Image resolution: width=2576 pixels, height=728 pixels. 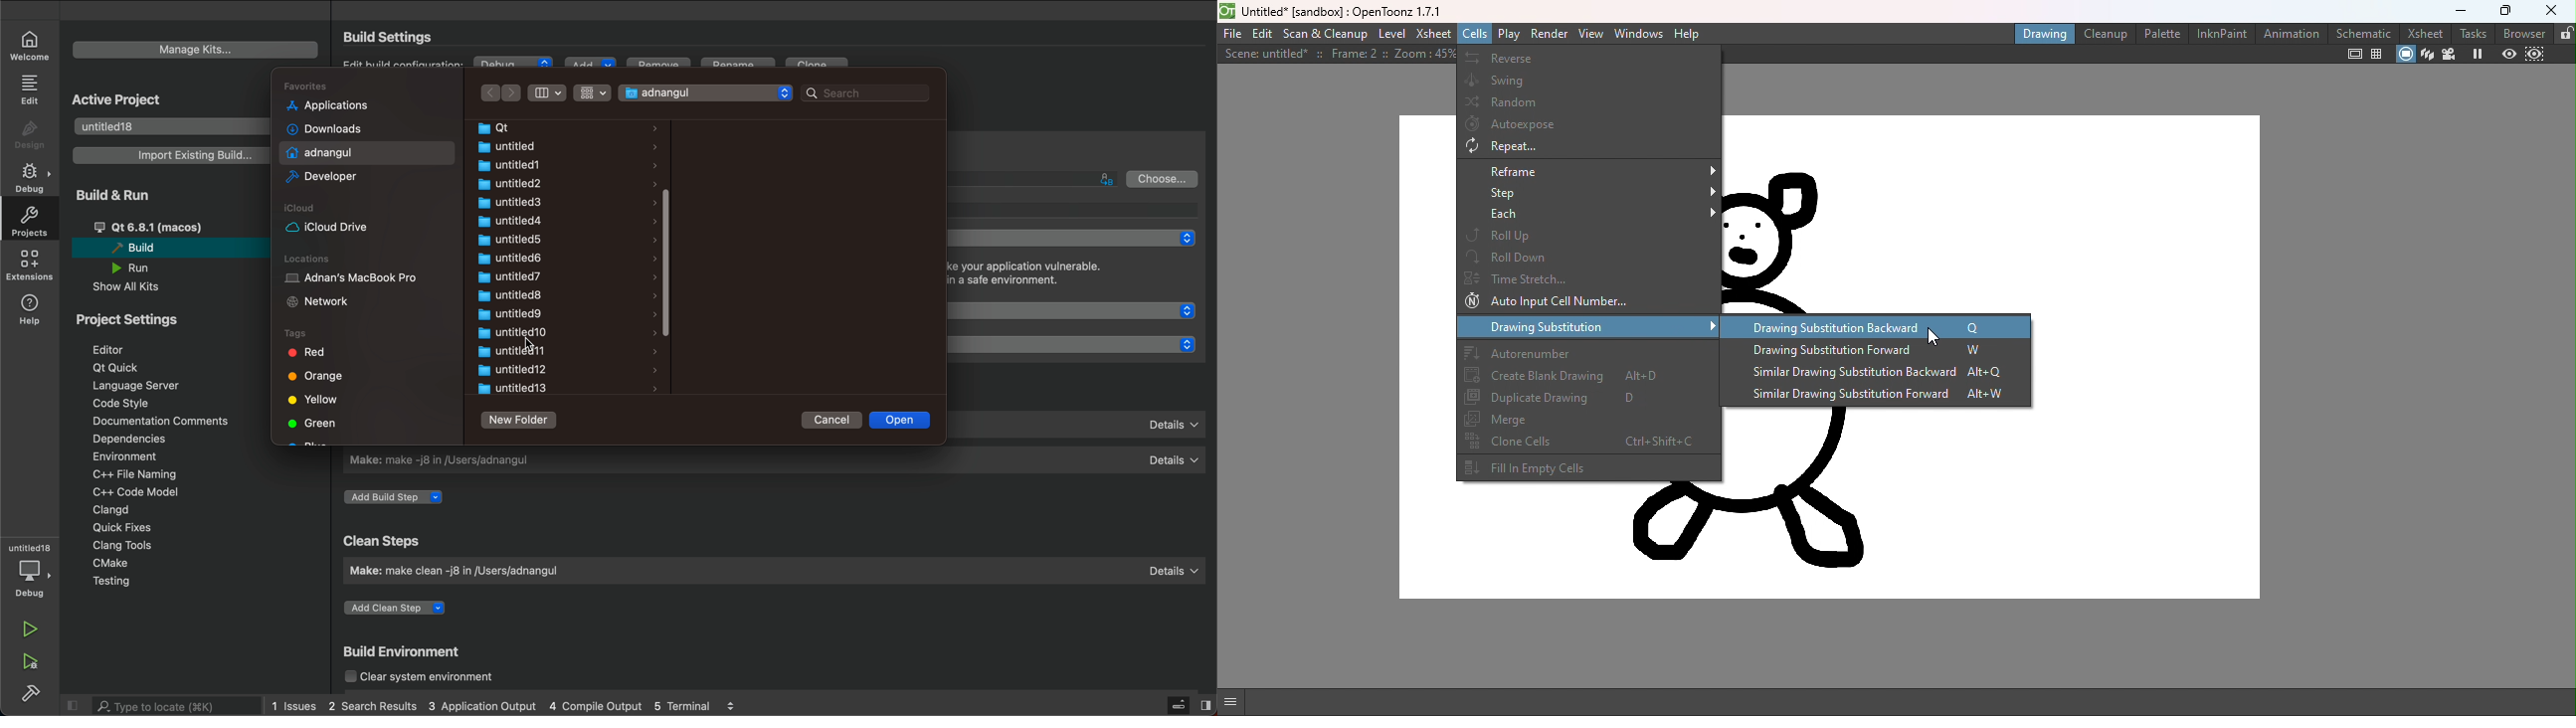 I want to click on Swing, so click(x=1591, y=79).